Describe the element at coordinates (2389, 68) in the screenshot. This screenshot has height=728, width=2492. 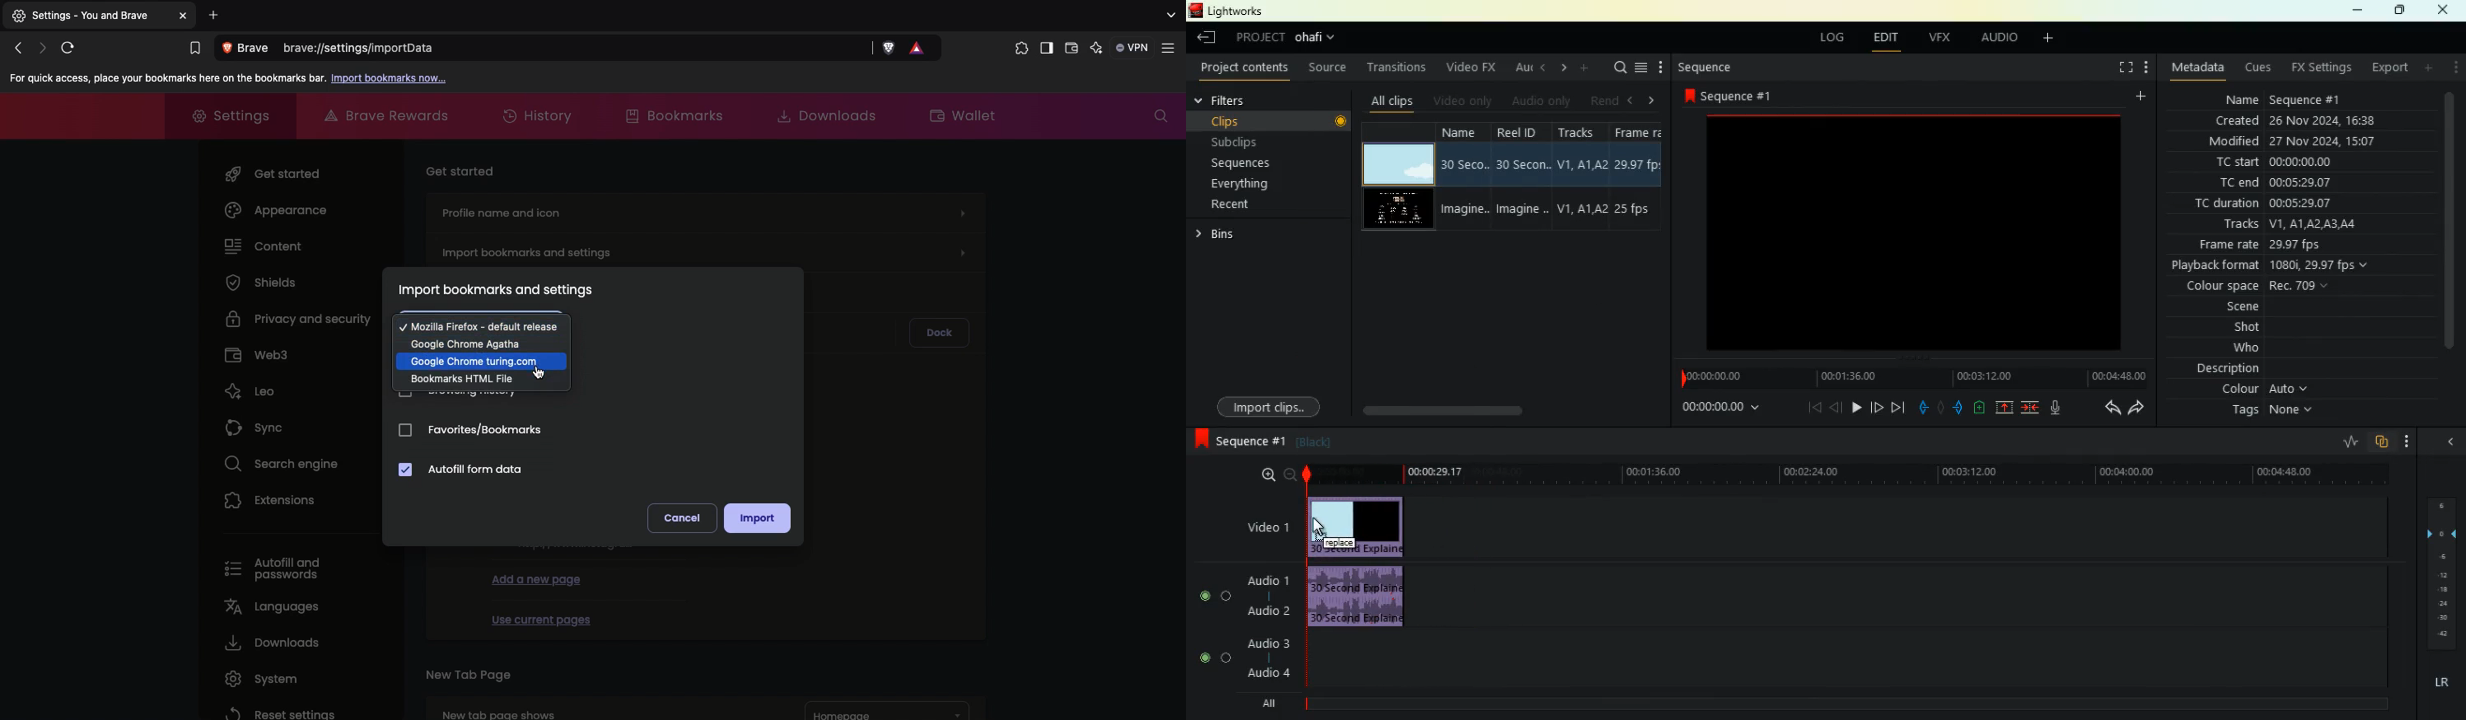
I see `export` at that location.